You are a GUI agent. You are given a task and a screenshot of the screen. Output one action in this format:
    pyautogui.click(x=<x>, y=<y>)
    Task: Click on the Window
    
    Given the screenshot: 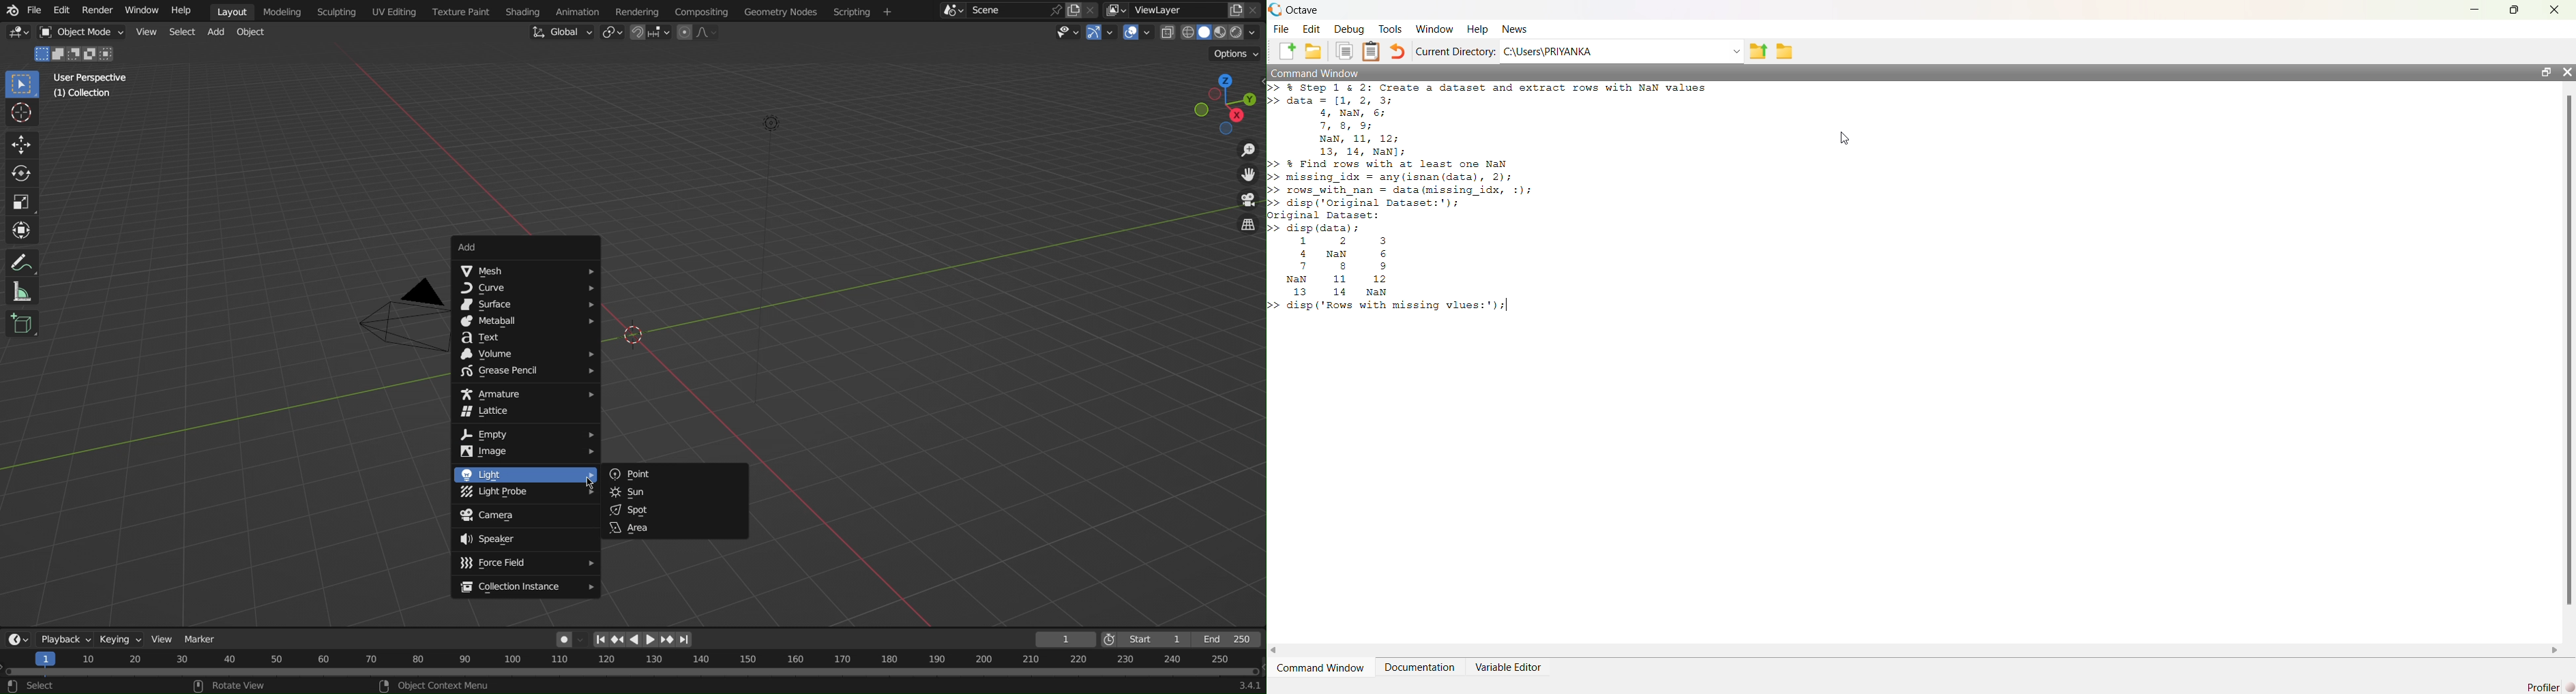 What is the action you would take?
    pyautogui.click(x=140, y=11)
    